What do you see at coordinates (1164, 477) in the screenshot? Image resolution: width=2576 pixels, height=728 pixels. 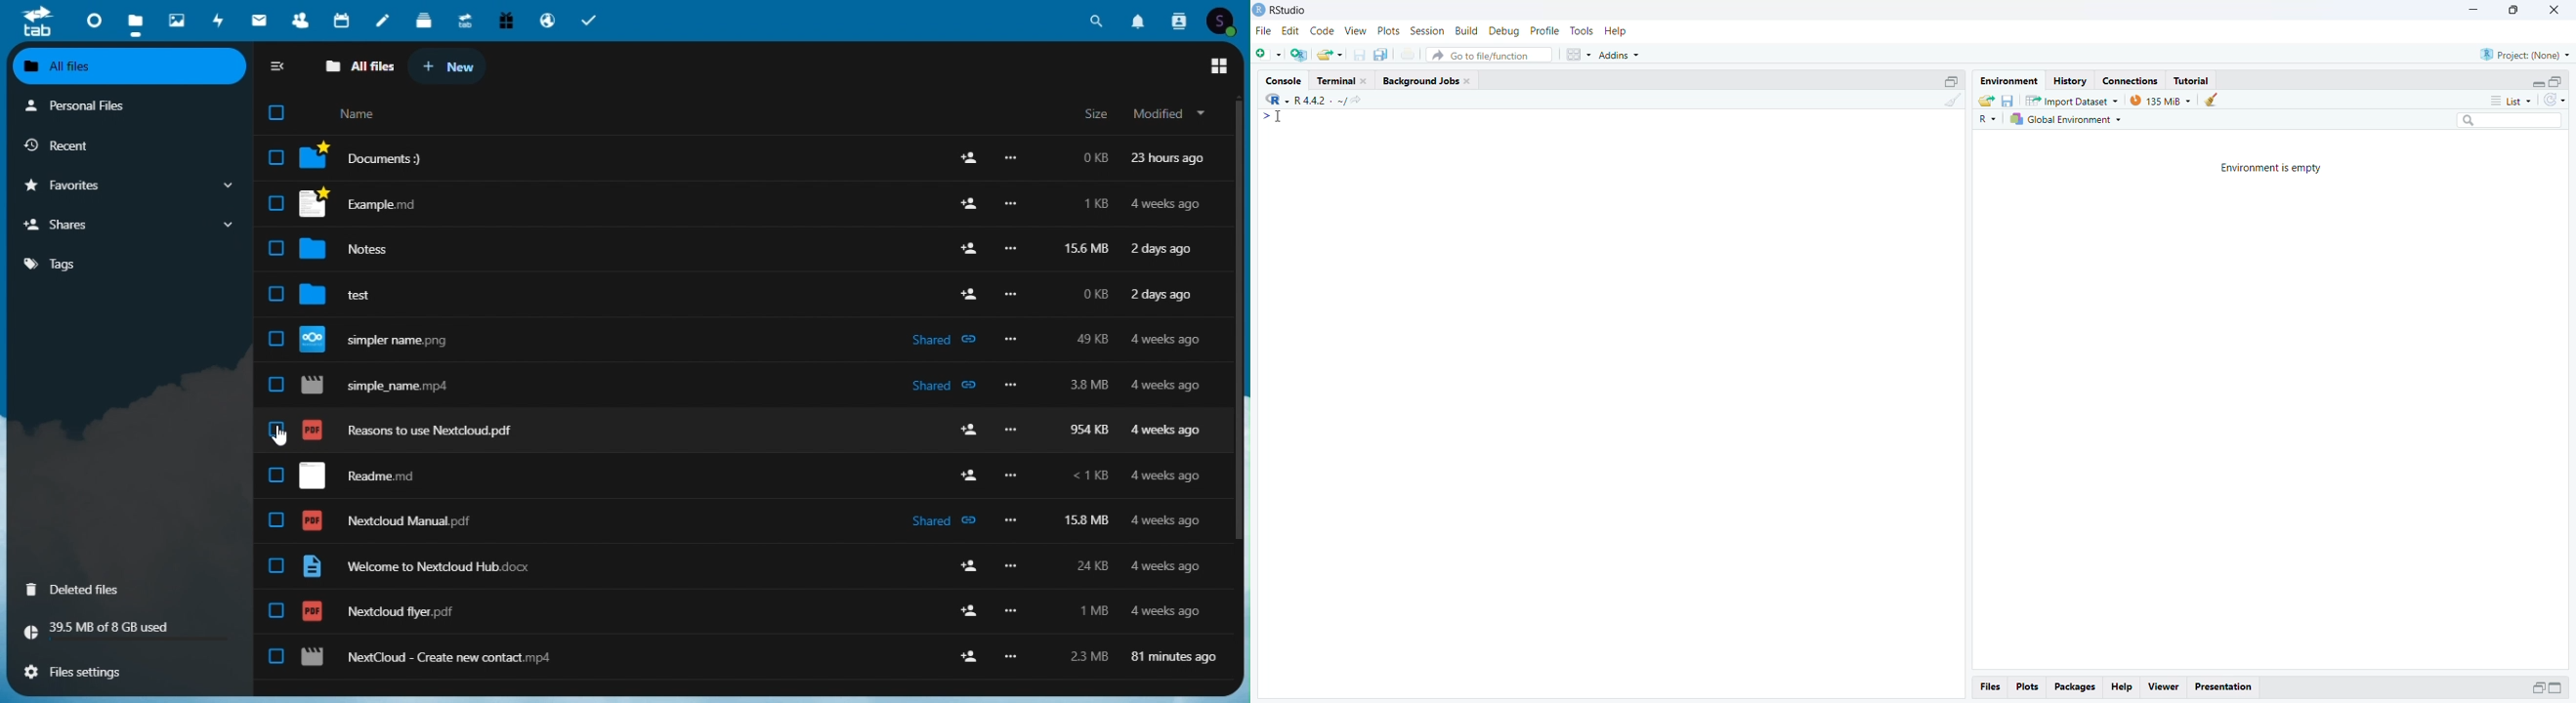 I see `4 weeks ago` at bounding box center [1164, 477].